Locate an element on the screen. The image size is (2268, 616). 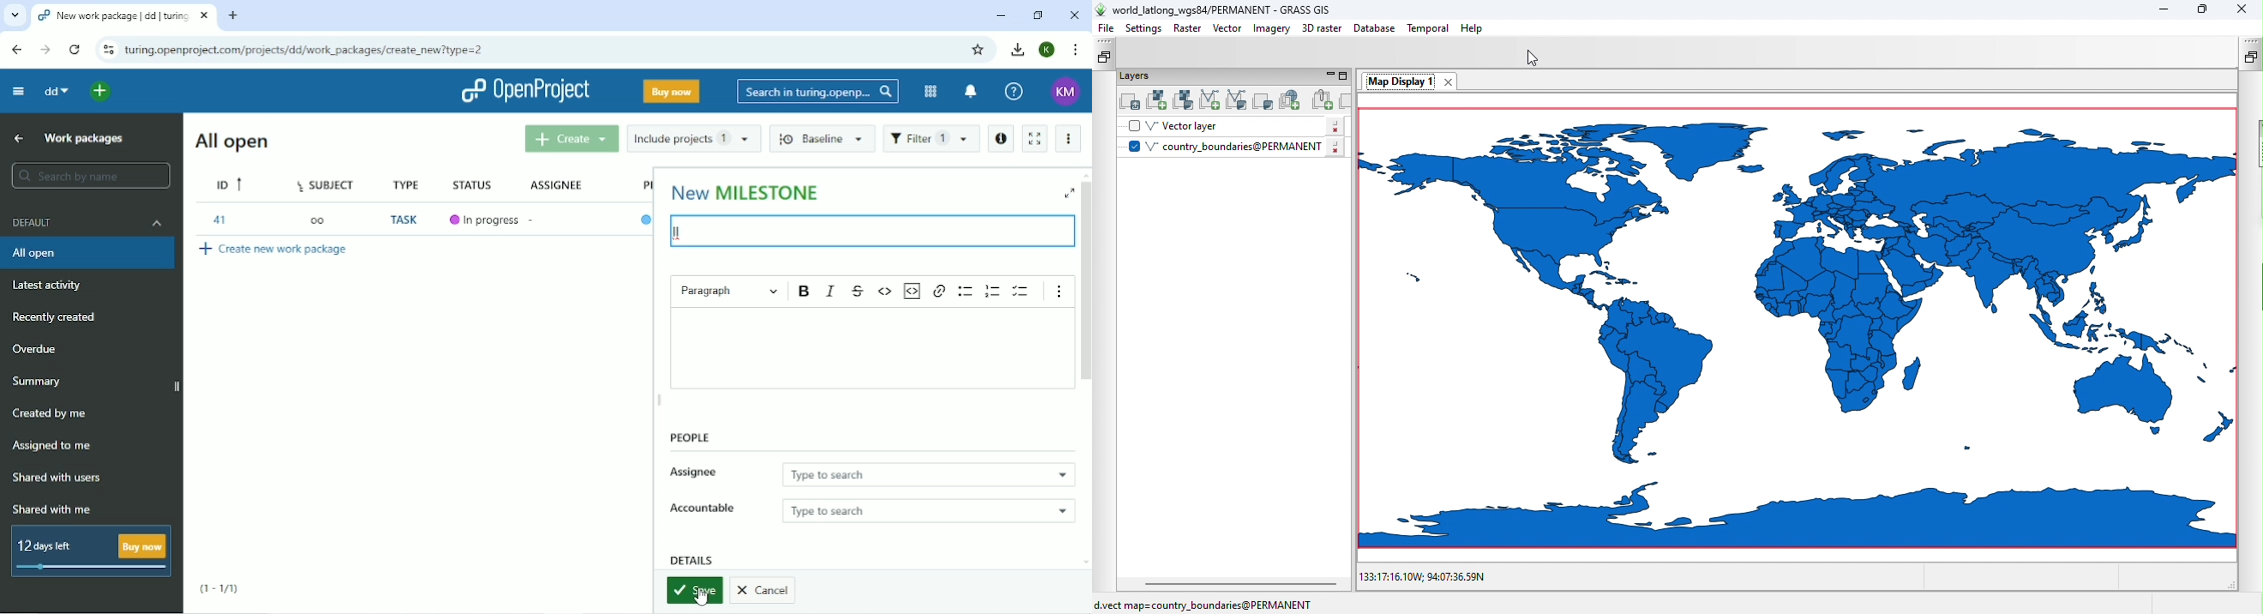
Subject is located at coordinates (329, 183).